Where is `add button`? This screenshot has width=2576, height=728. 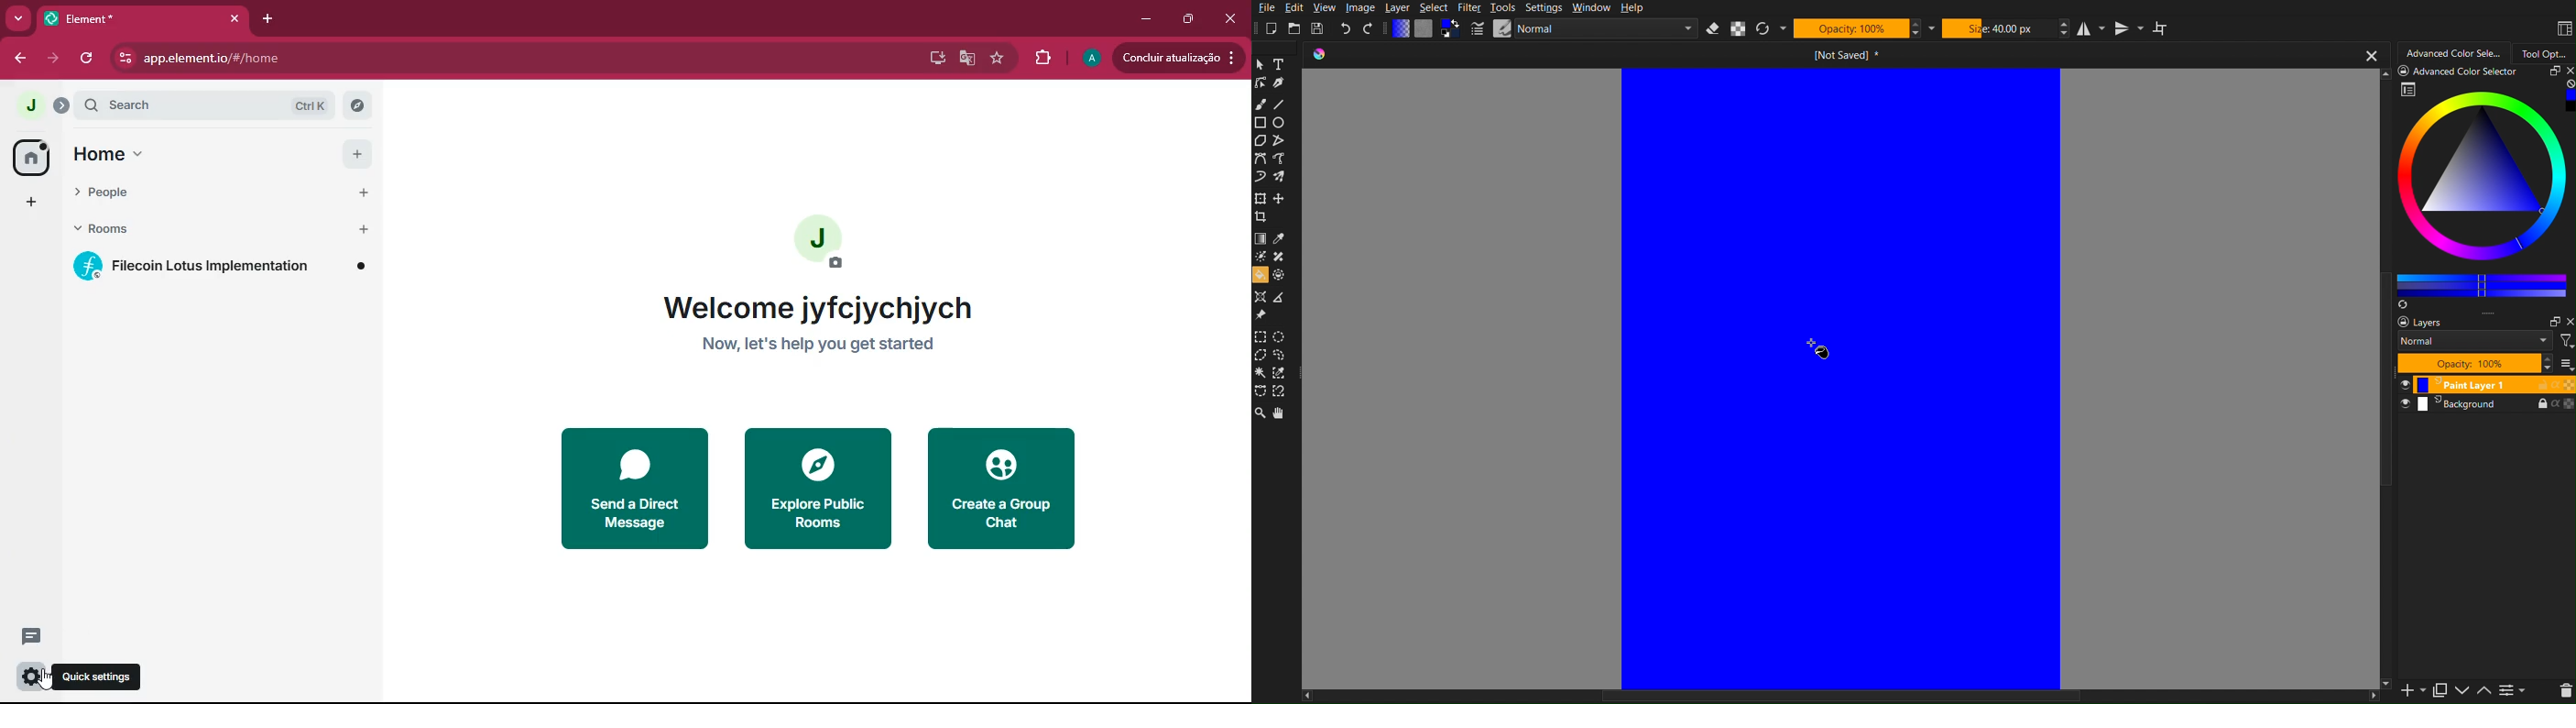 add button is located at coordinates (361, 191).